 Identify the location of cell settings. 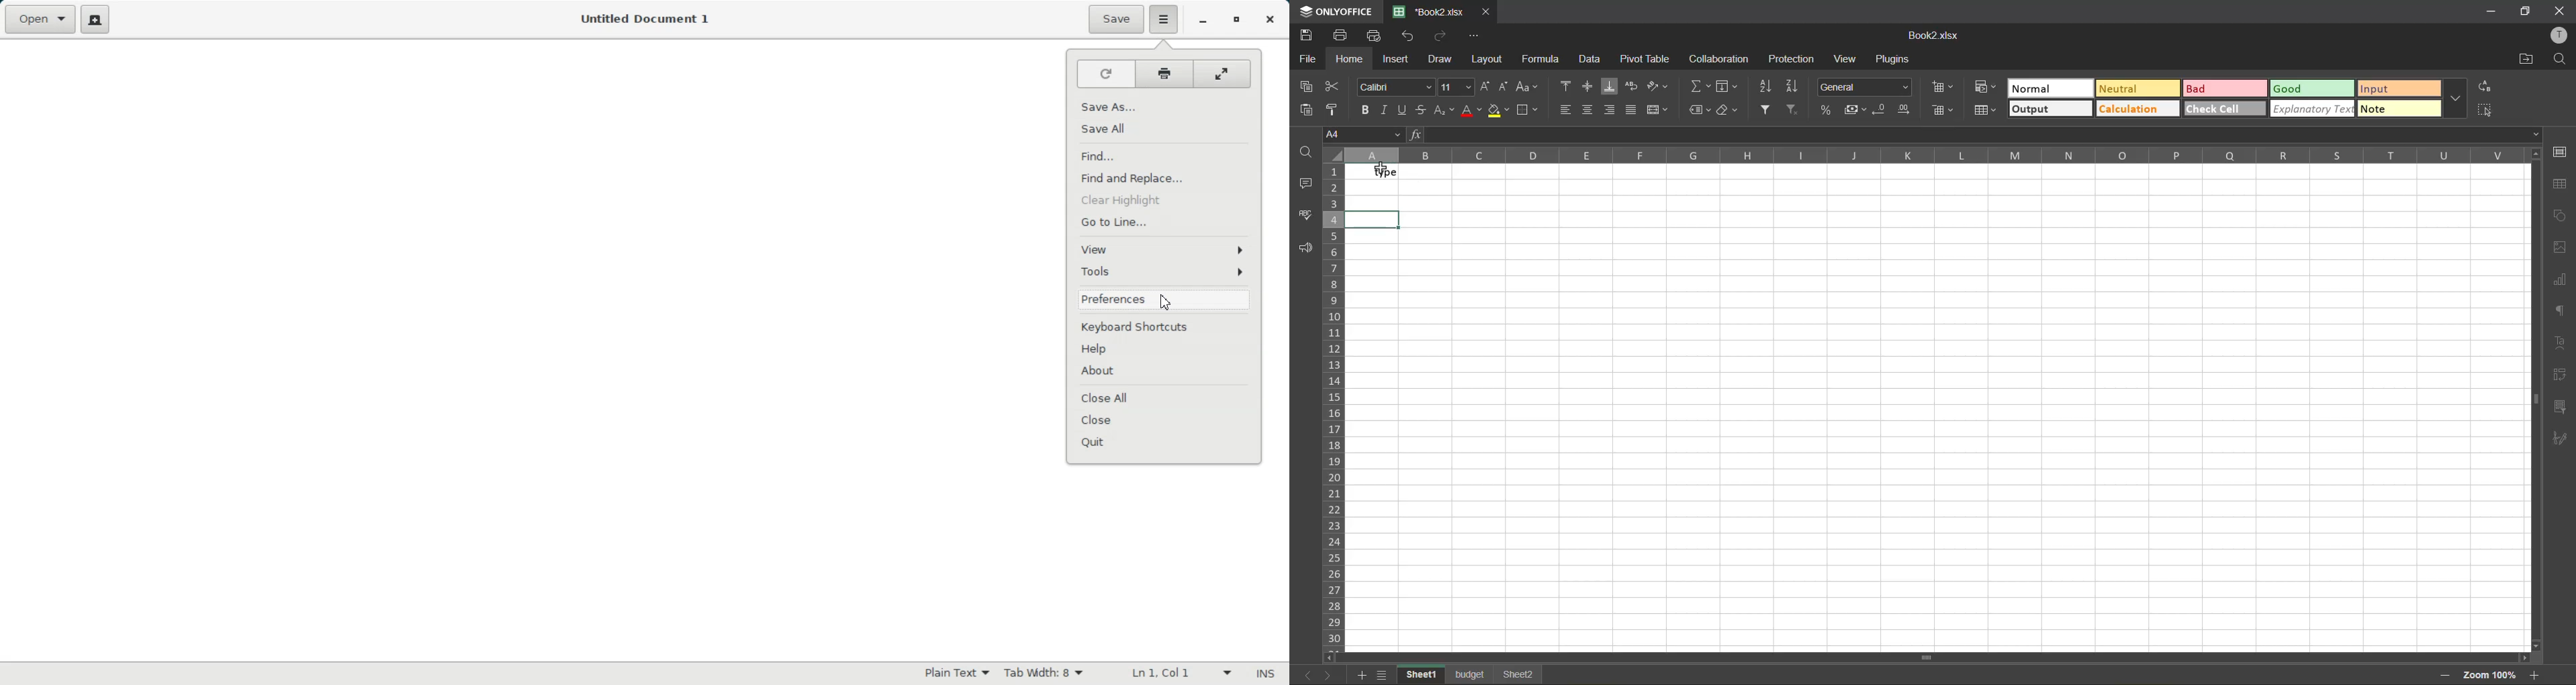
(2559, 153).